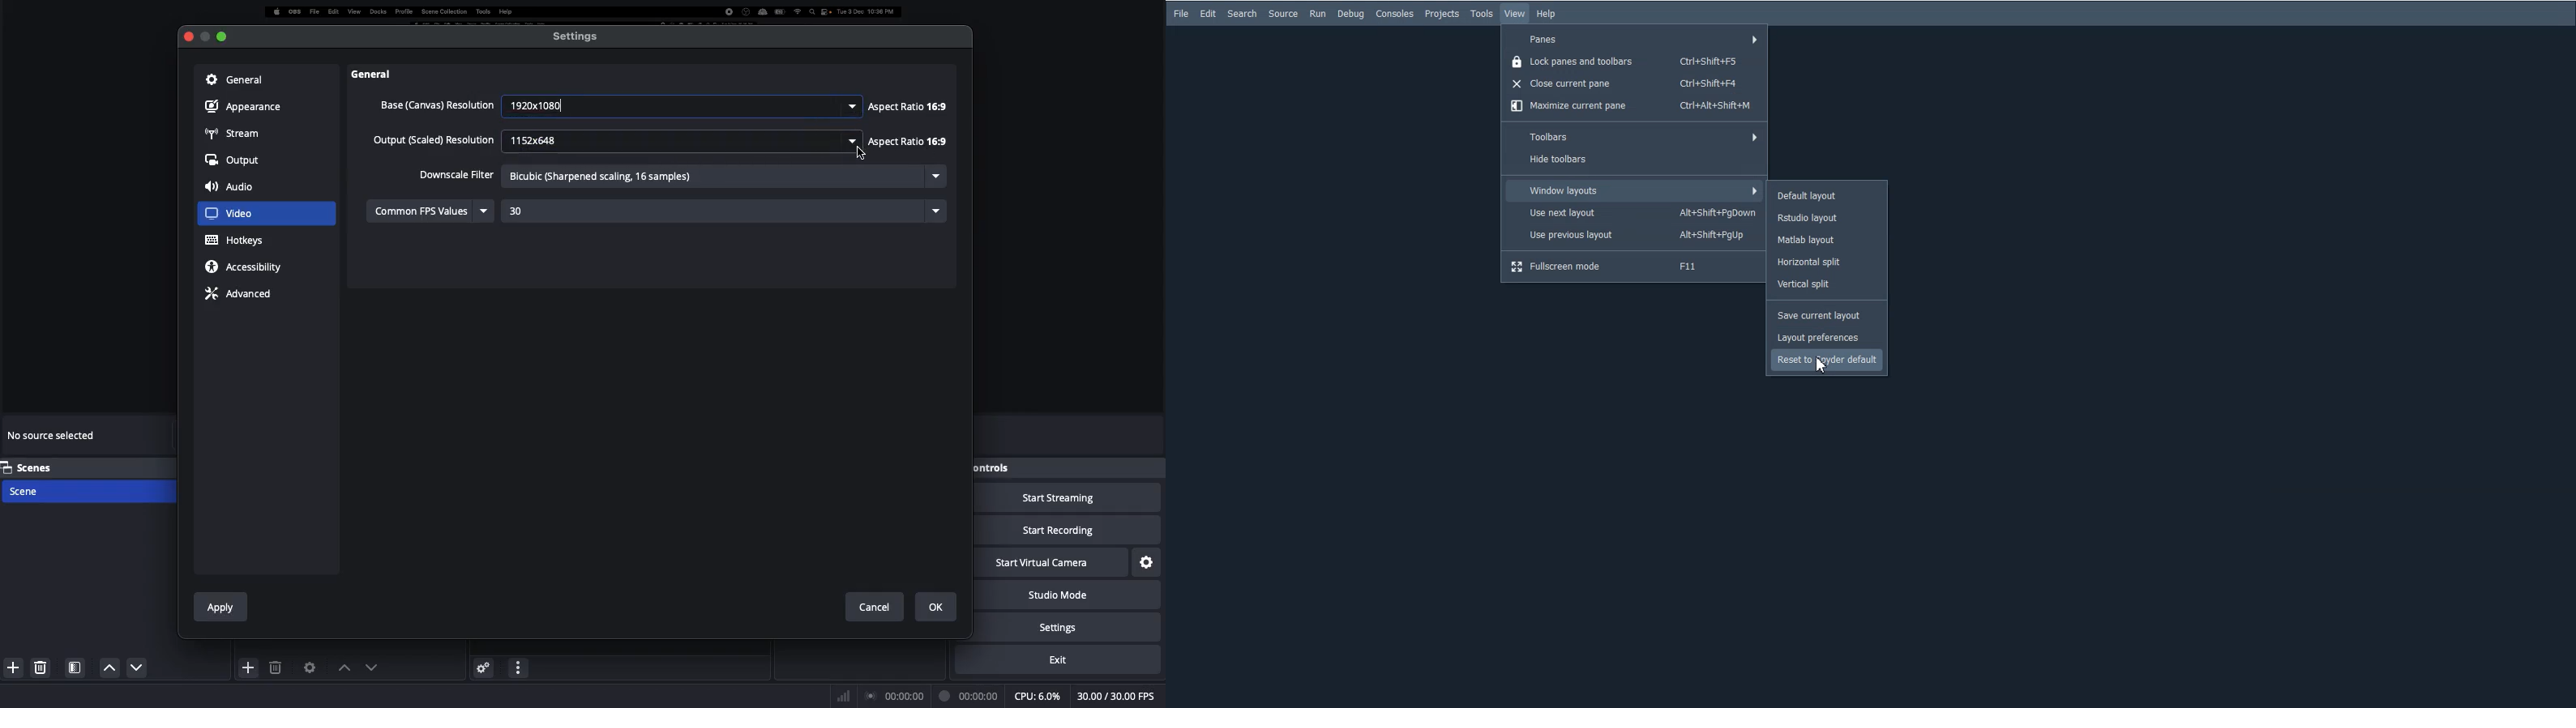 The width and height of the screenshot is (2576, 728). I want to click on ~ | Aspect Ratio 16:9, so click(906, 106).